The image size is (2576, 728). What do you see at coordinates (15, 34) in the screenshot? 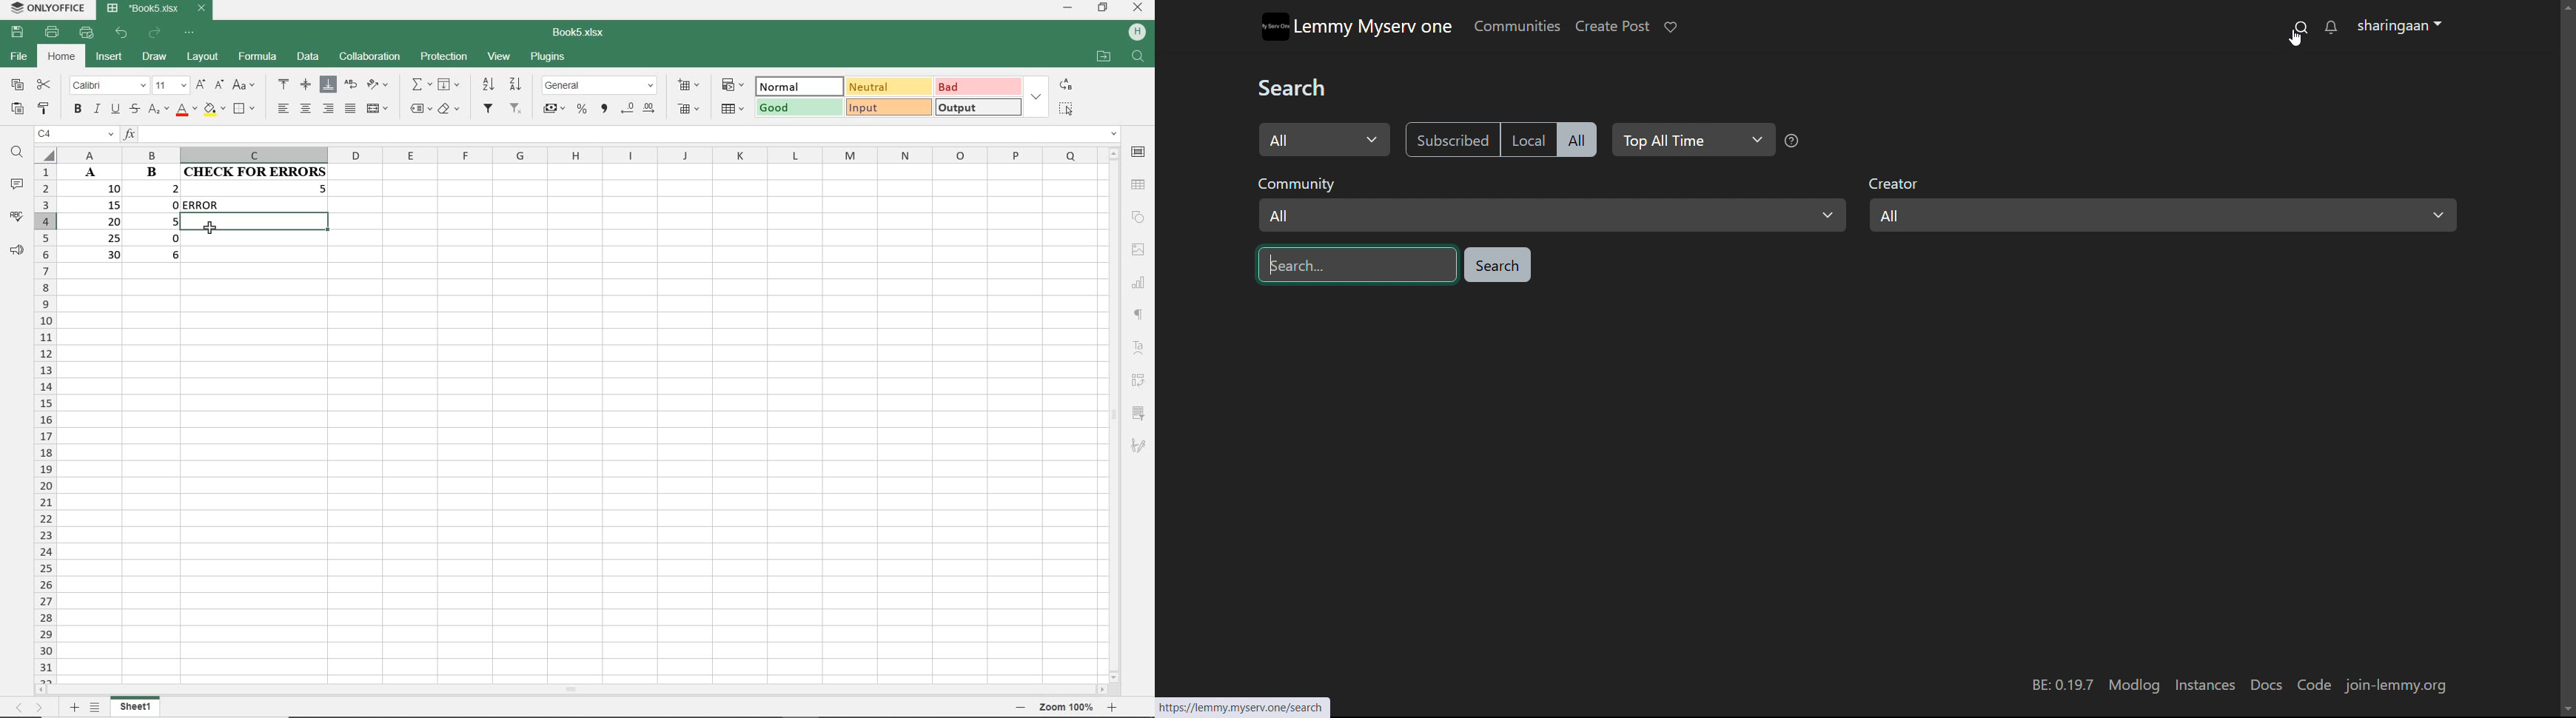
I see `SAVE` at bounding box center [15, 34].